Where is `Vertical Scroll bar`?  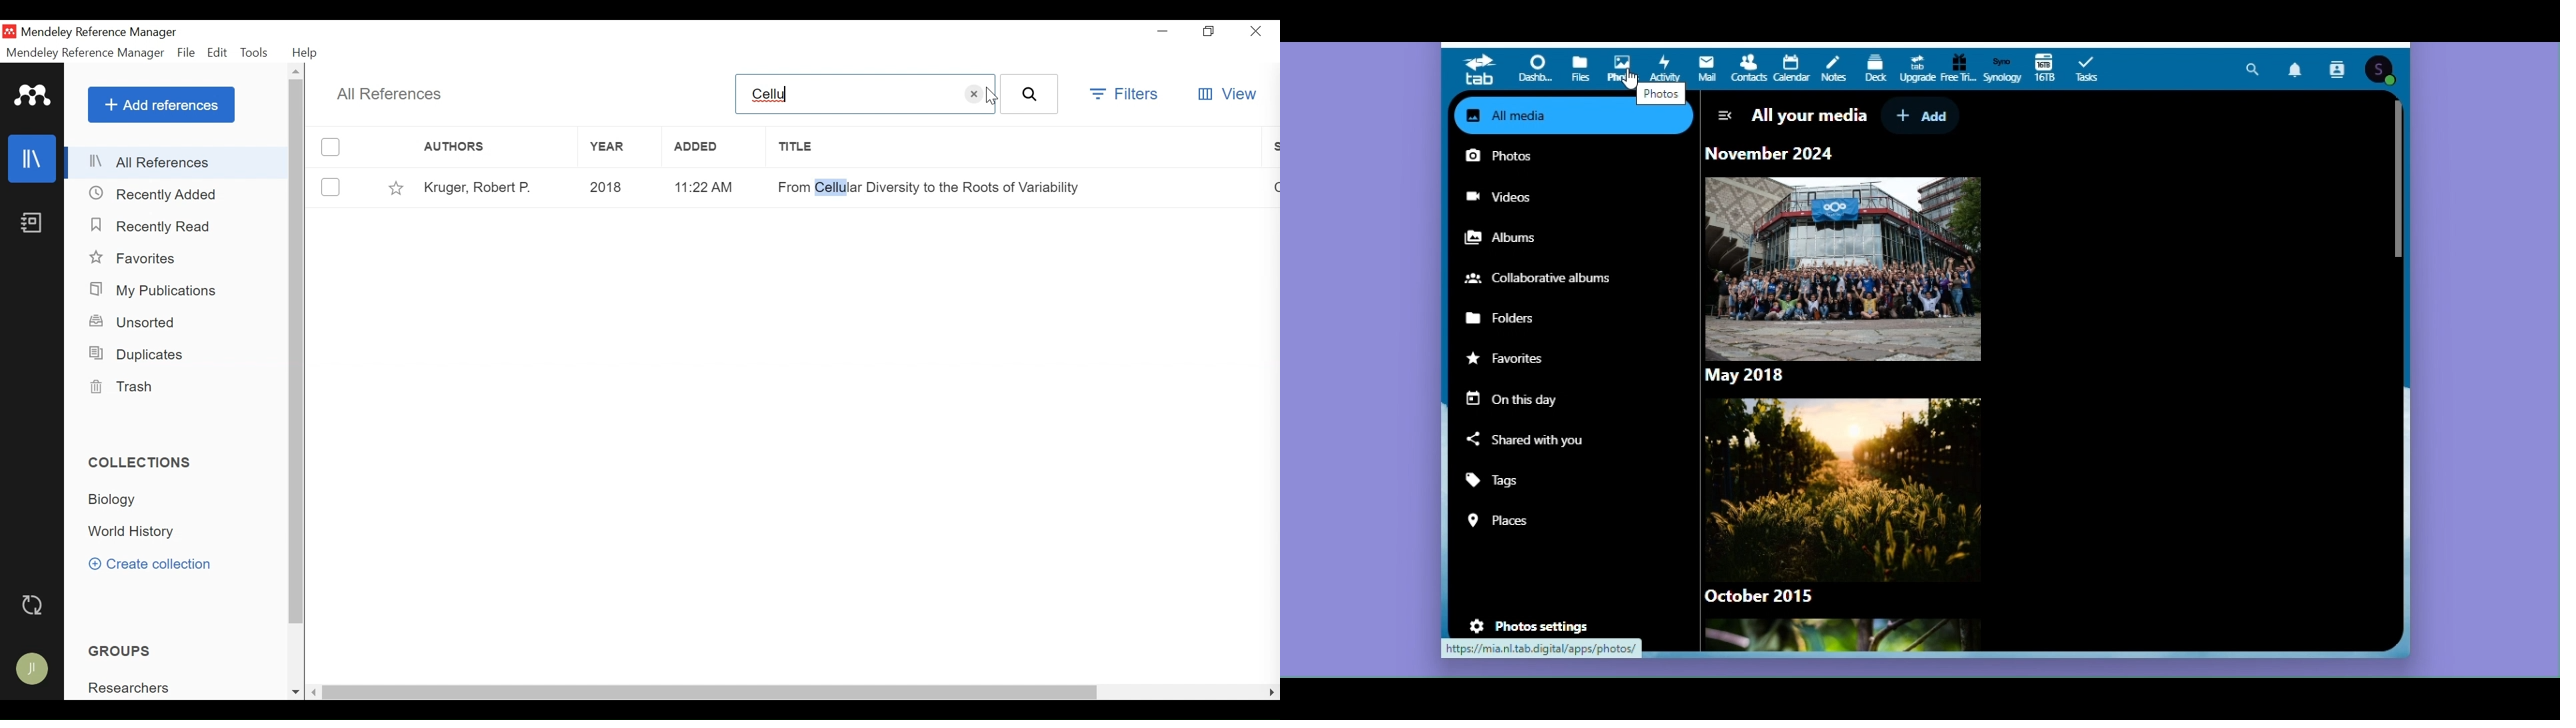 Vertical Scroll bar is located at coordinates (297, 352).